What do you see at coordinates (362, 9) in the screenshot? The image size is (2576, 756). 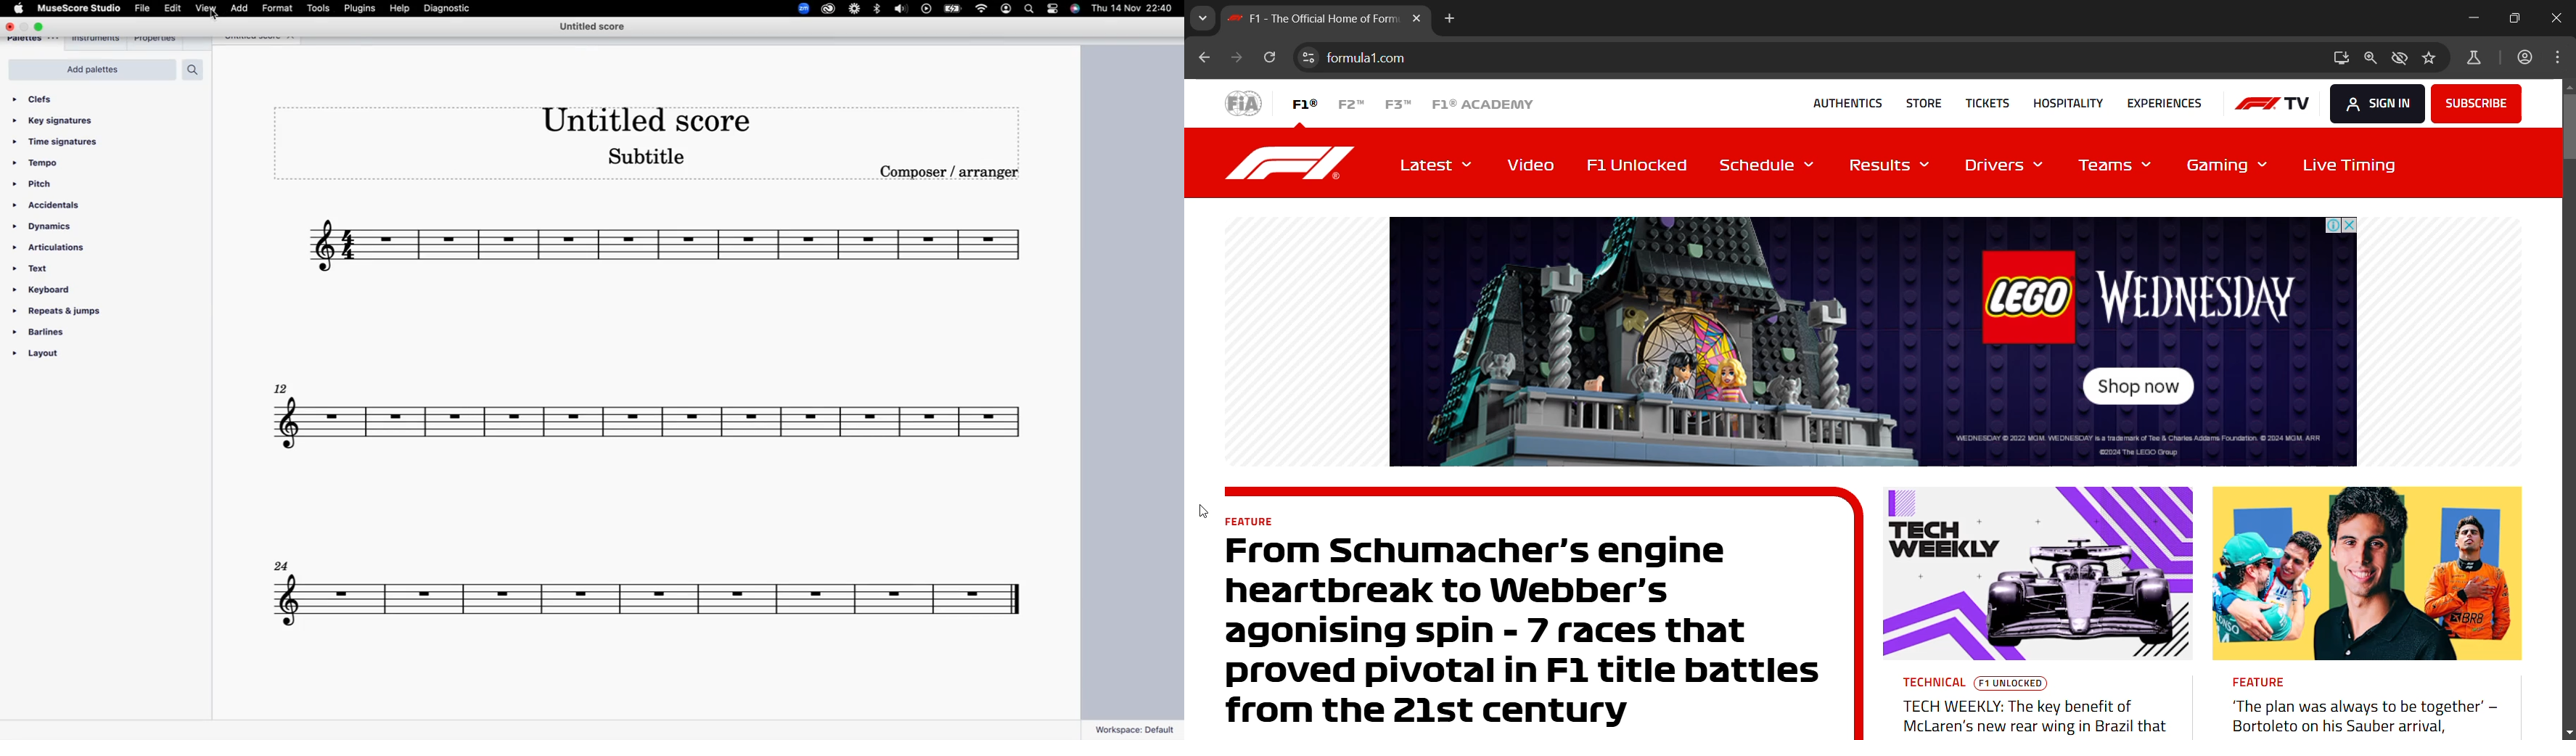 I see `plugins` at bounding box center [362, 9].